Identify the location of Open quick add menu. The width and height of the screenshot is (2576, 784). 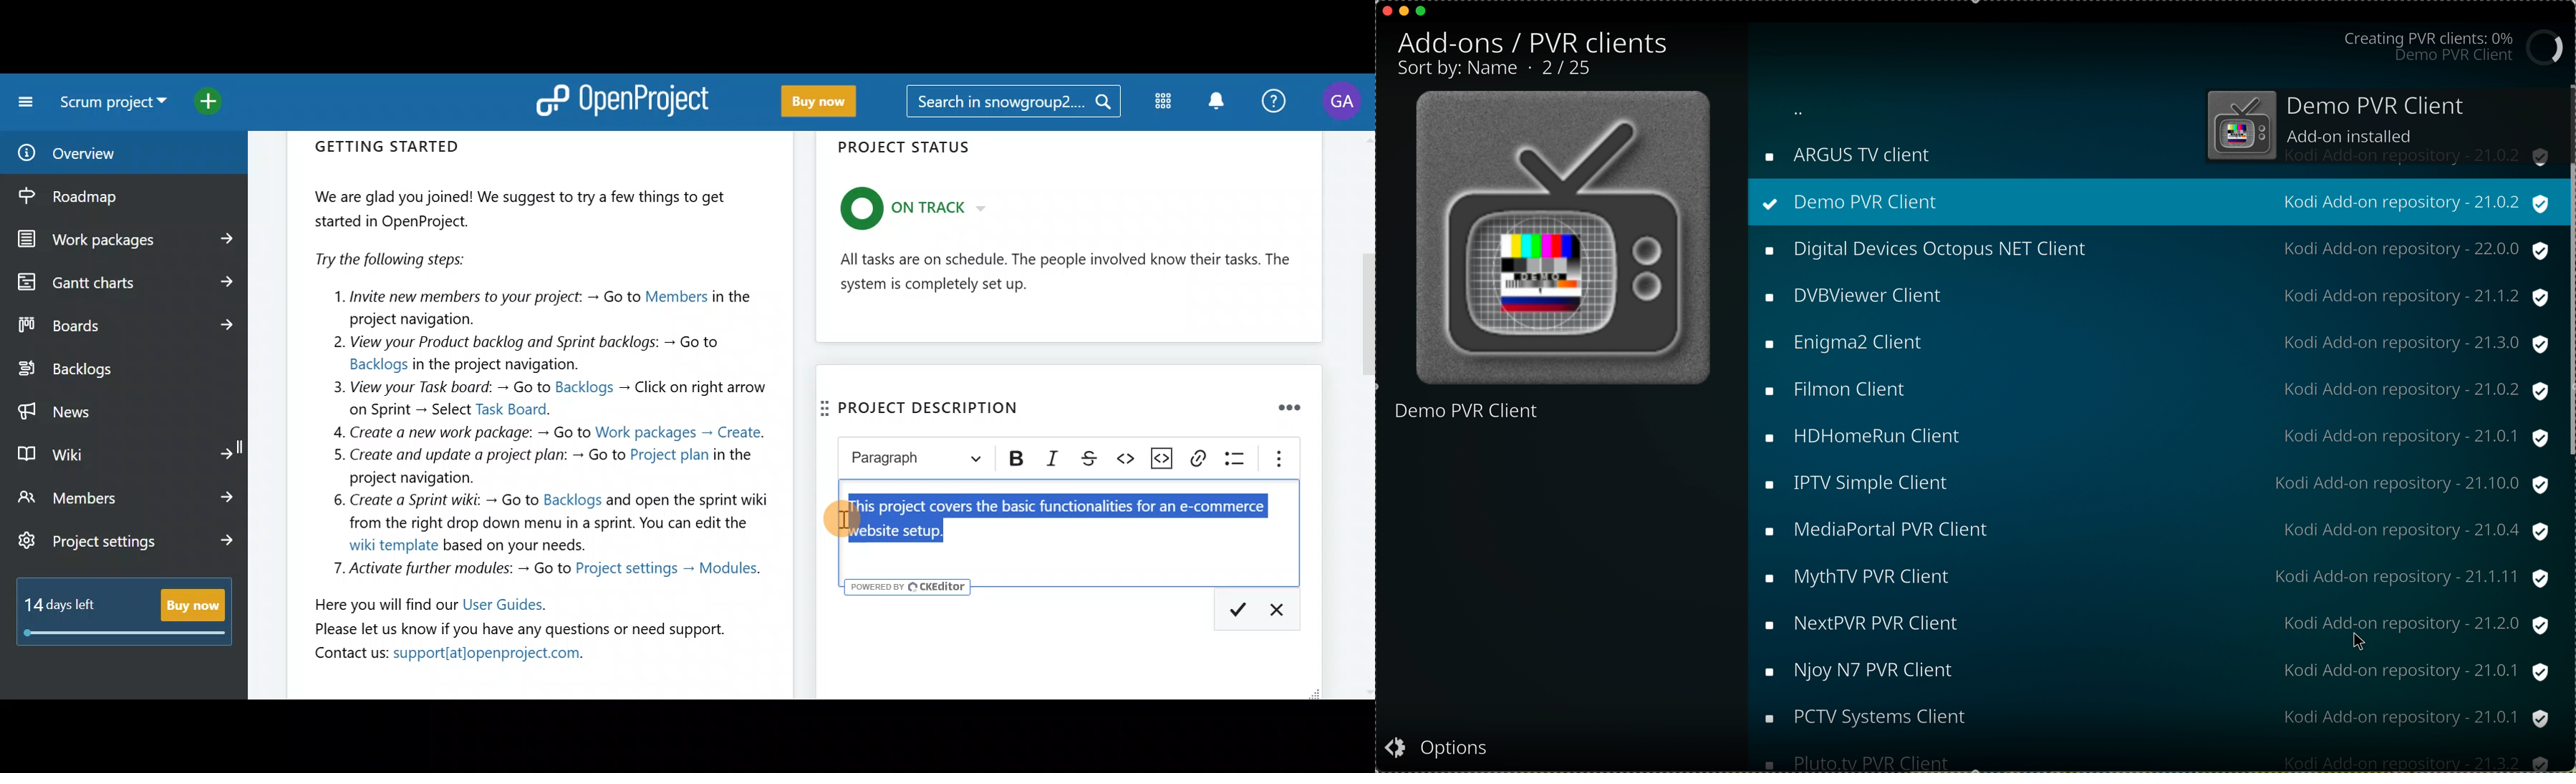
(222, 102).